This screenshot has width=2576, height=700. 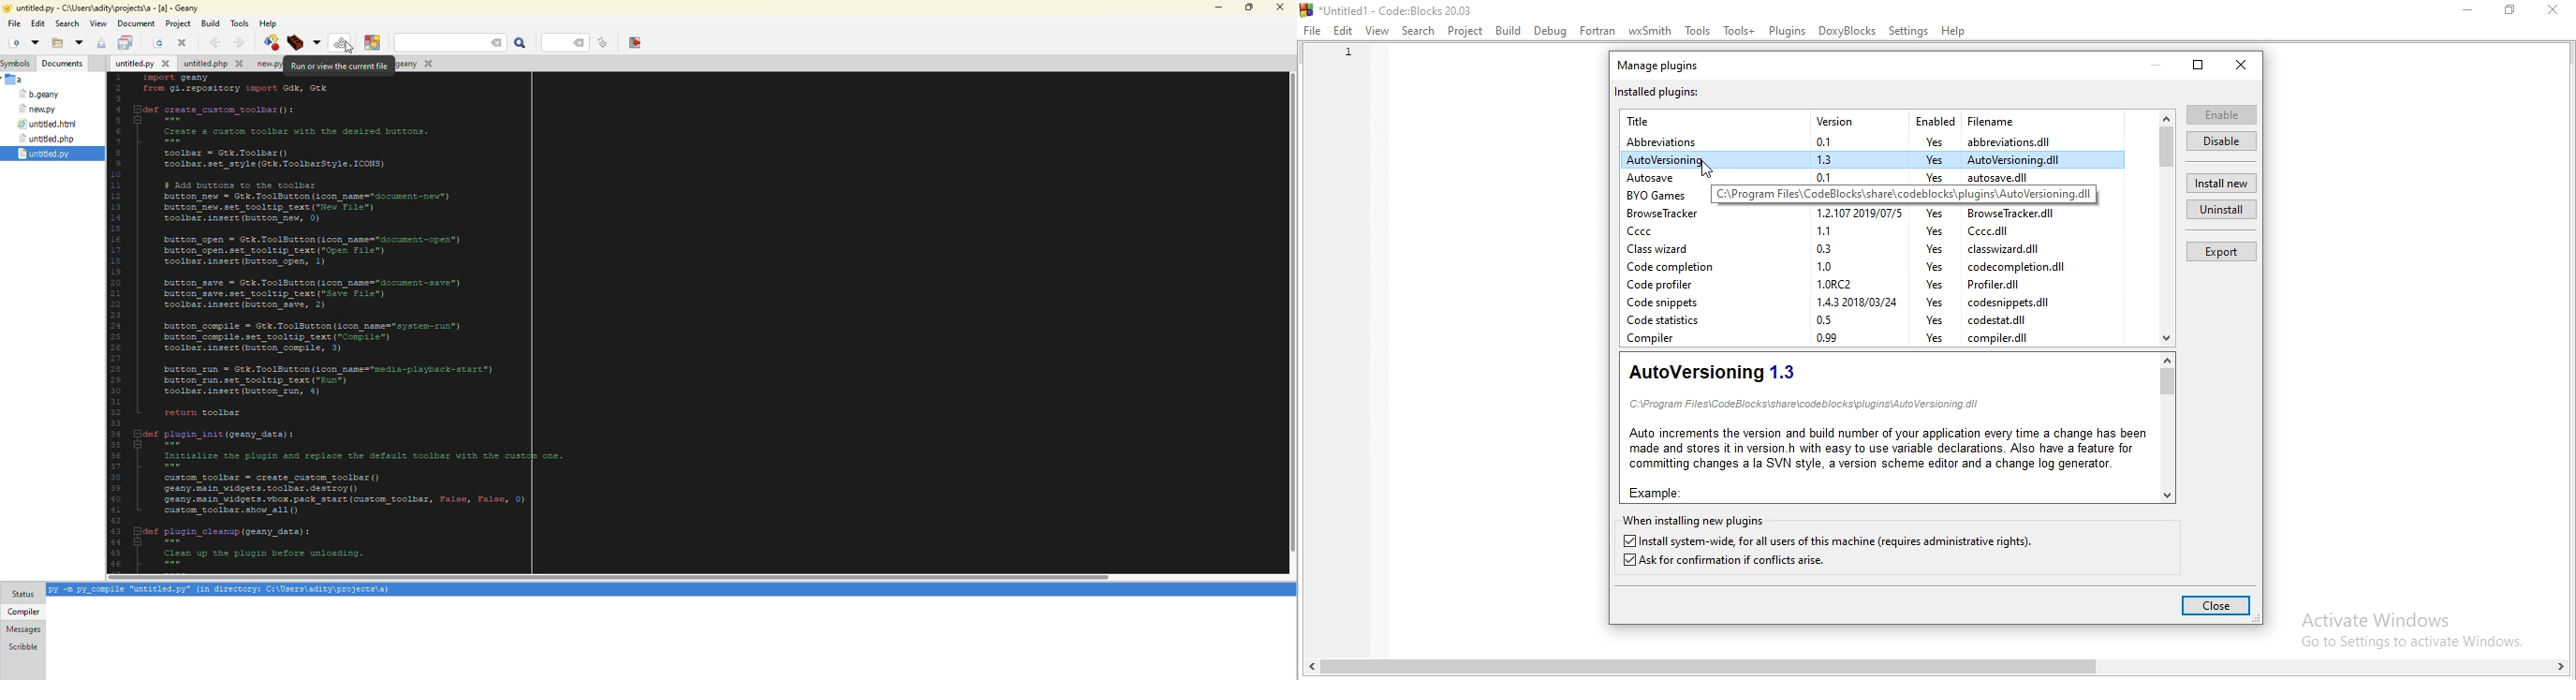 What do you see at coordinates (1832, 541) in the screenshot?
I see `install system wide, for all users of this machine` at bounding box center [1832, 541].